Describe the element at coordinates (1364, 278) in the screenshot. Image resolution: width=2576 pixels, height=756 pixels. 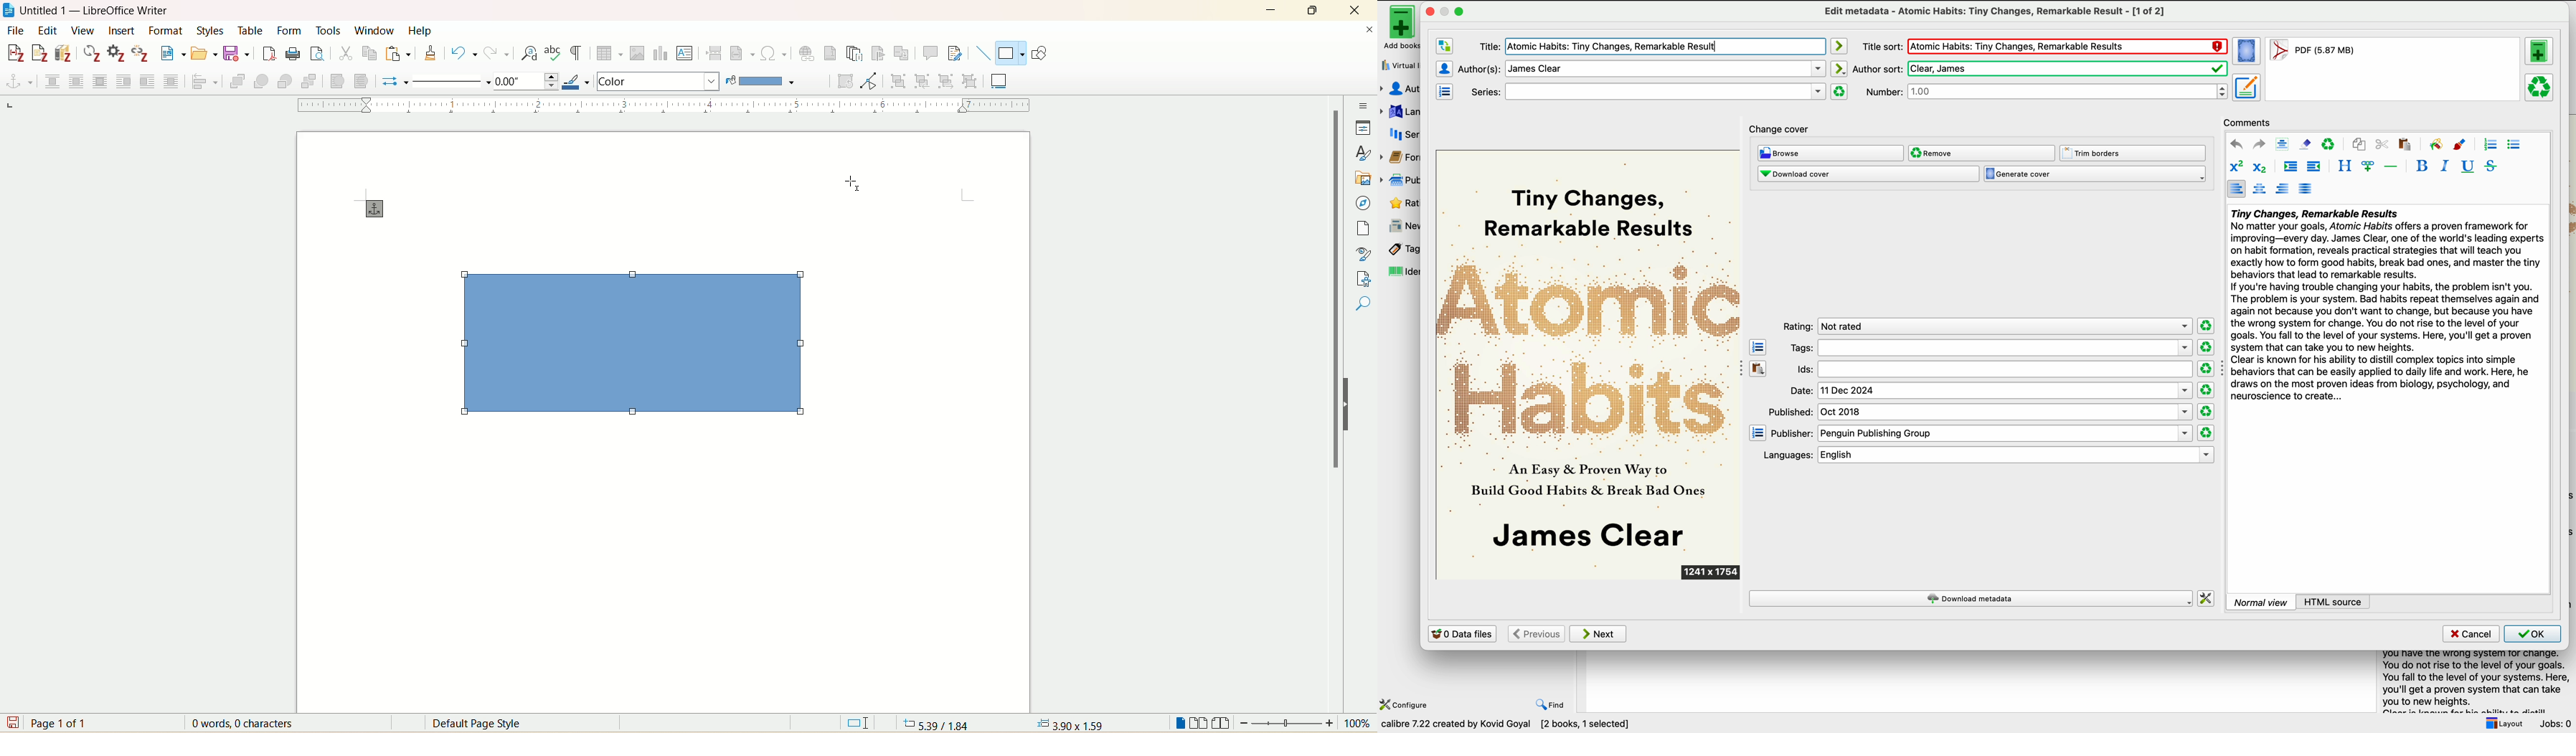
I see `manage changes` at that location.